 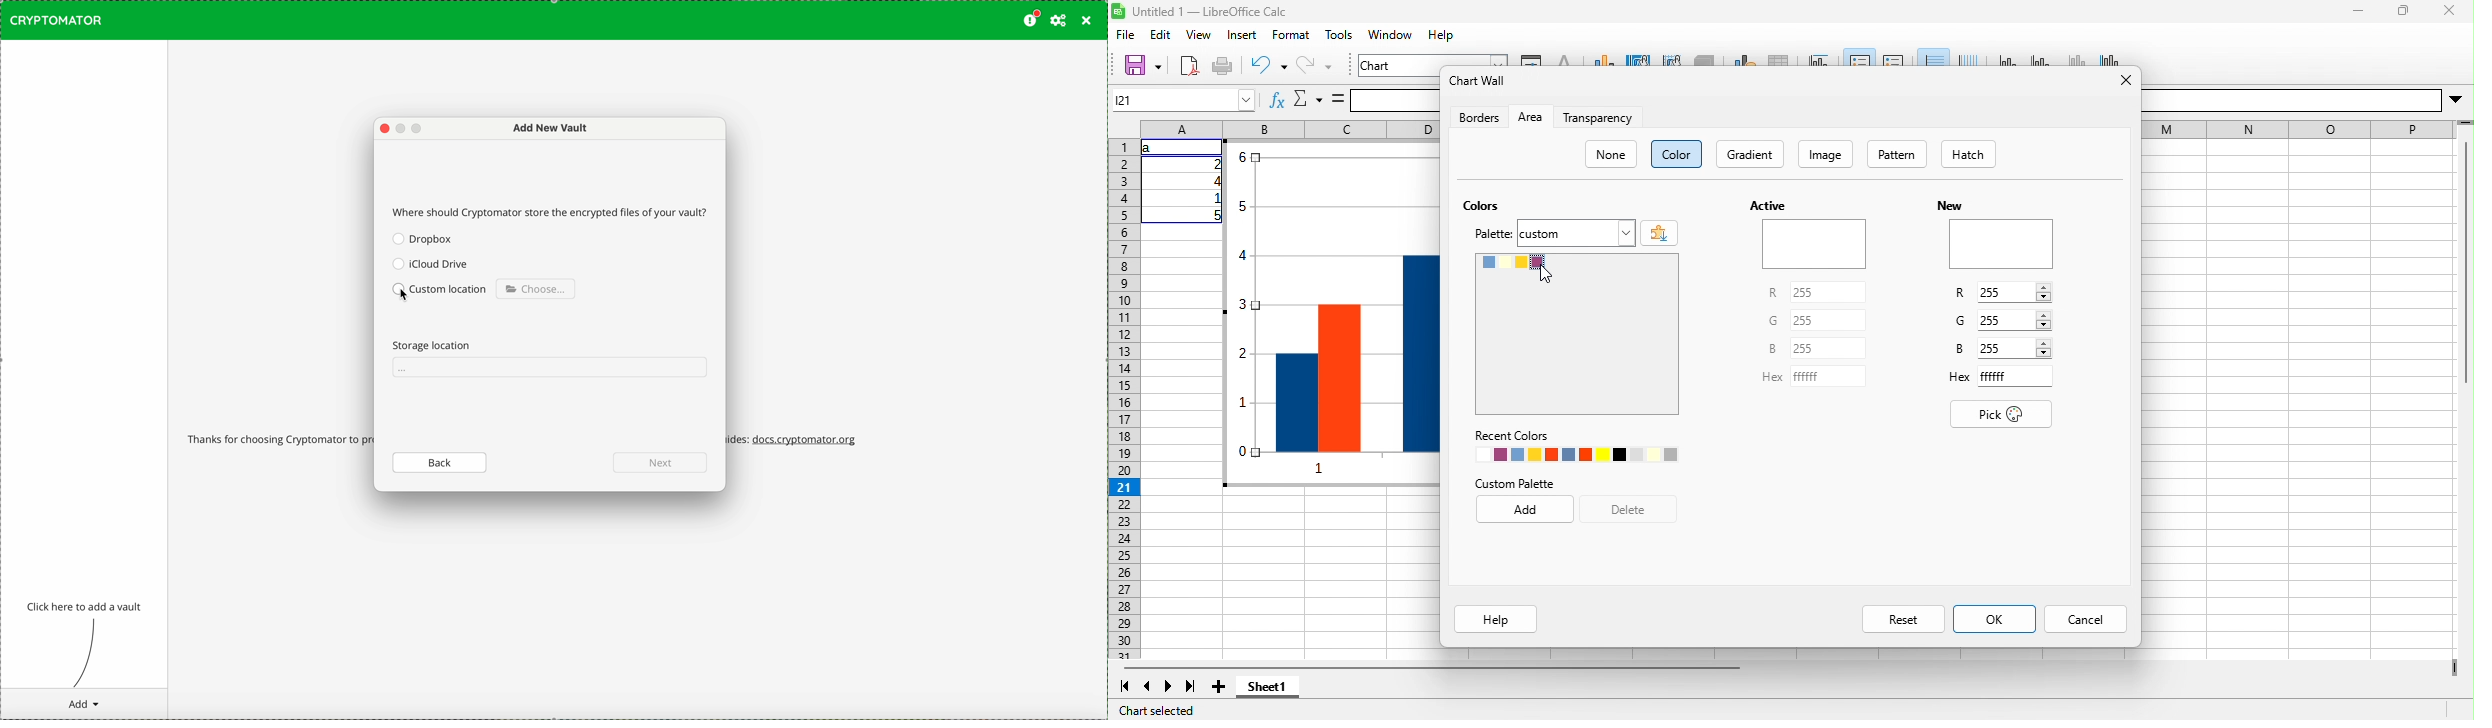 What do you see at coordinates (1744, 59) in the screenshot?
I see `data range` at bounding box center [1744, 59].